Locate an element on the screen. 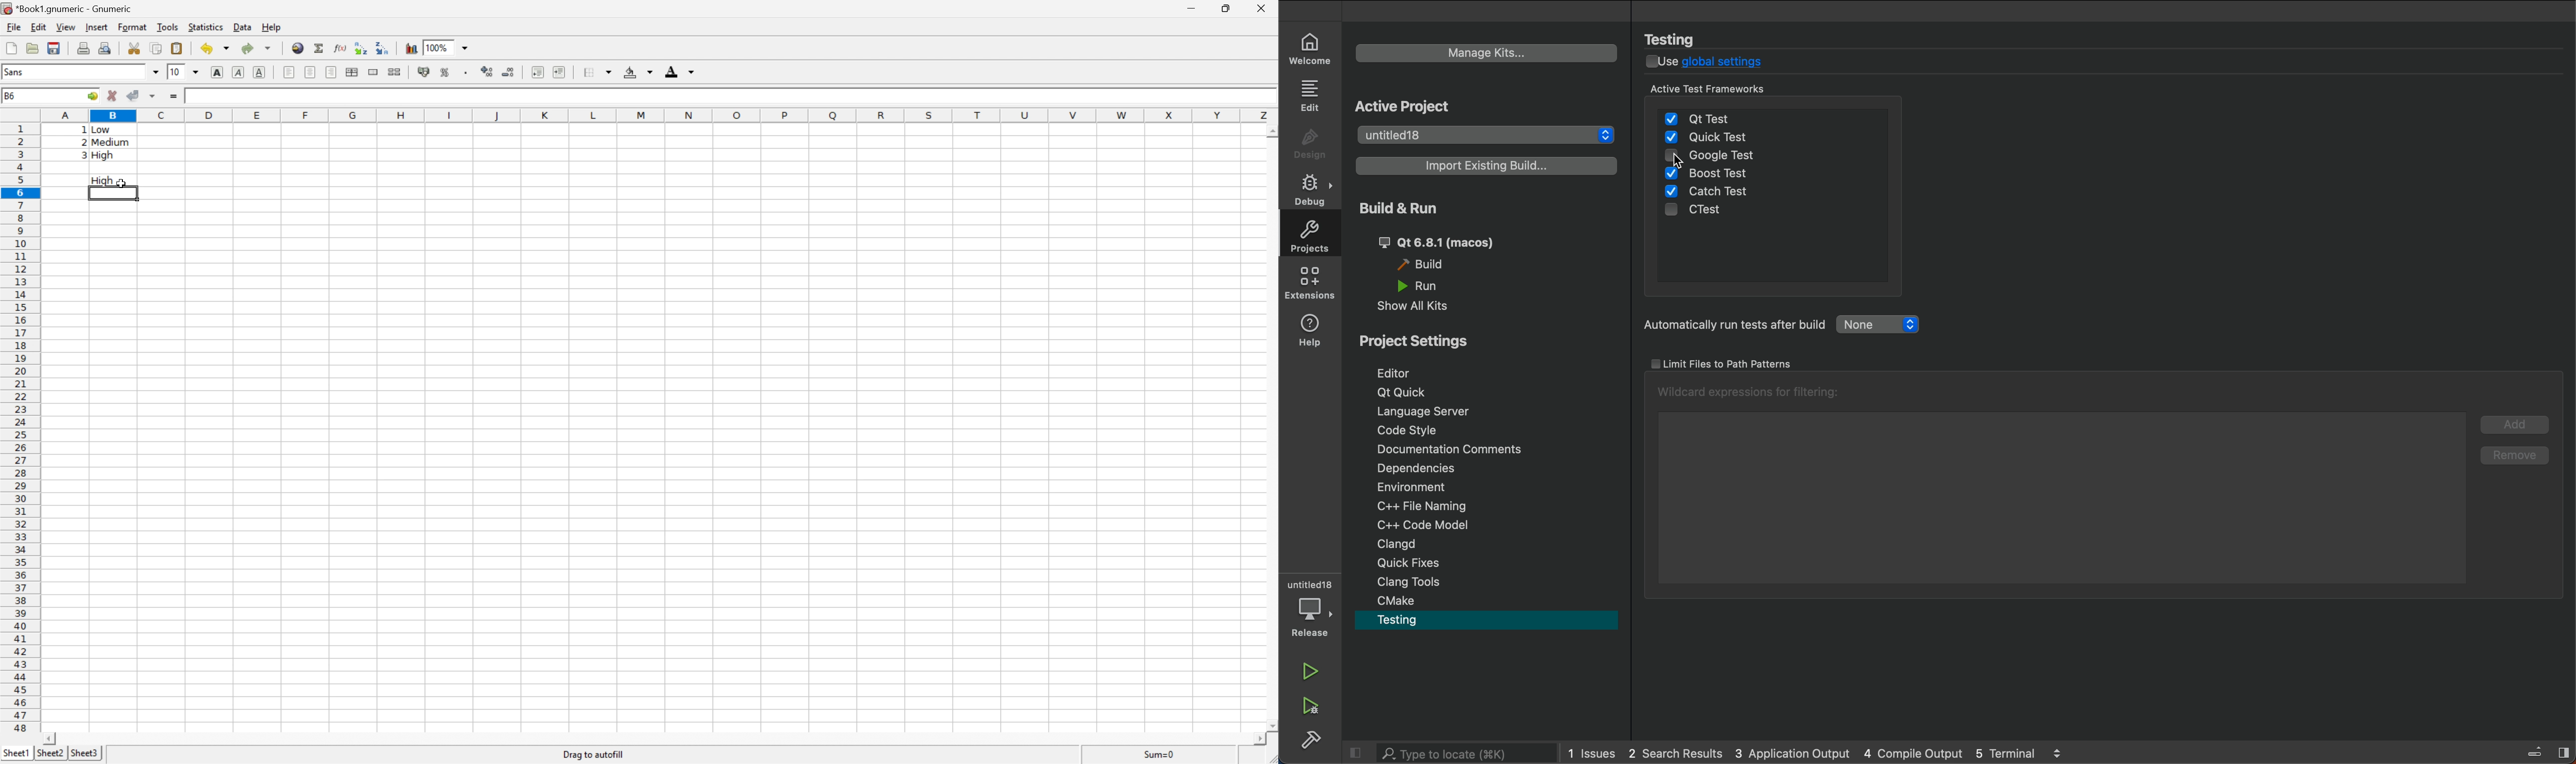  Medium is located at coordinates (110, 143).